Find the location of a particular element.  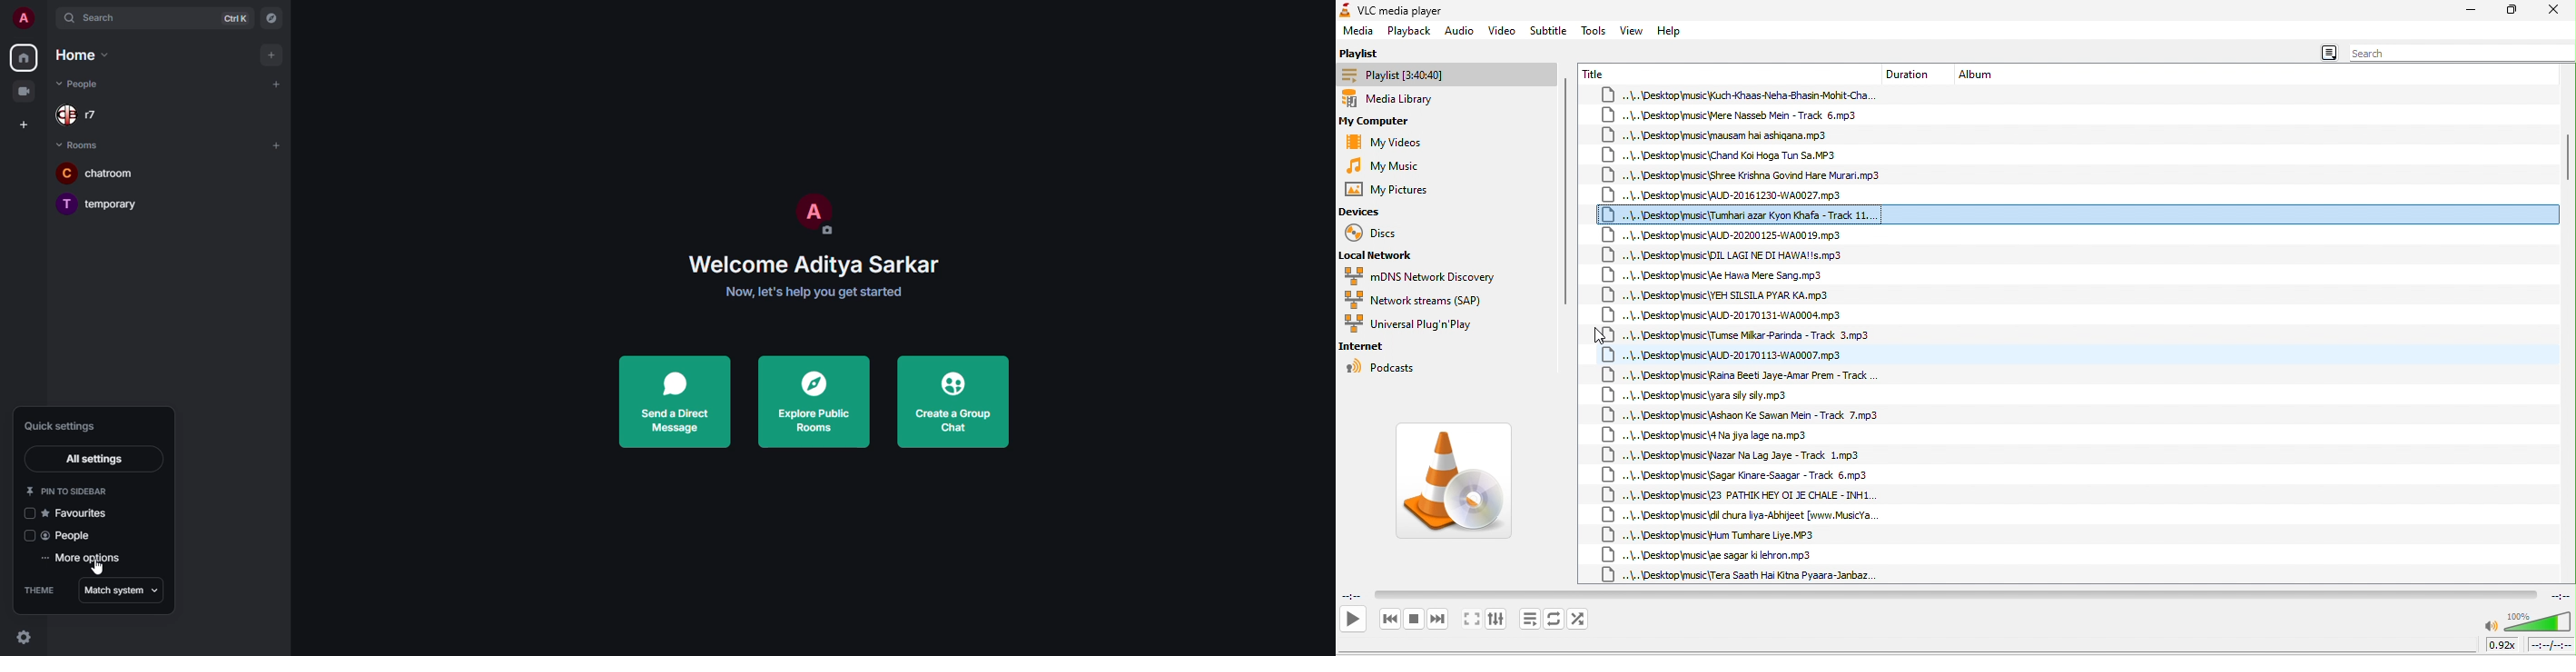

previous media is located at coordinates (1389, 620).